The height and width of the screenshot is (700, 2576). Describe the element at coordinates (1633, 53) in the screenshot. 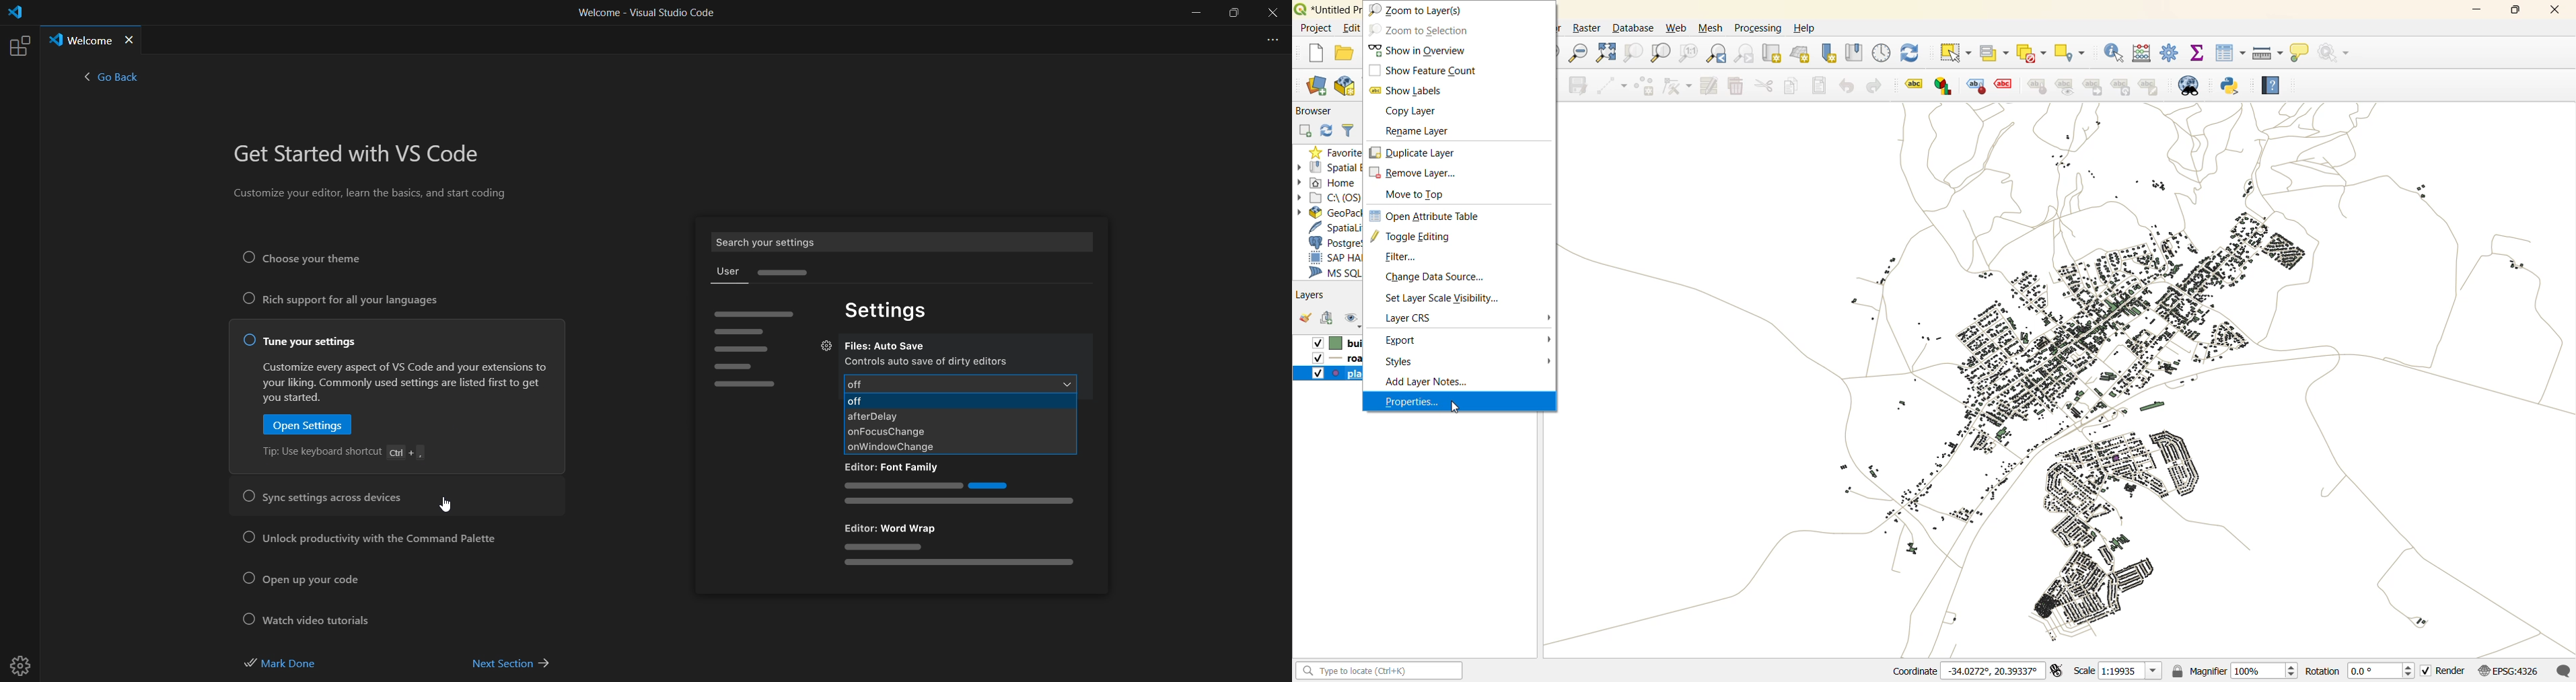

I see `zoom selection` at that location.